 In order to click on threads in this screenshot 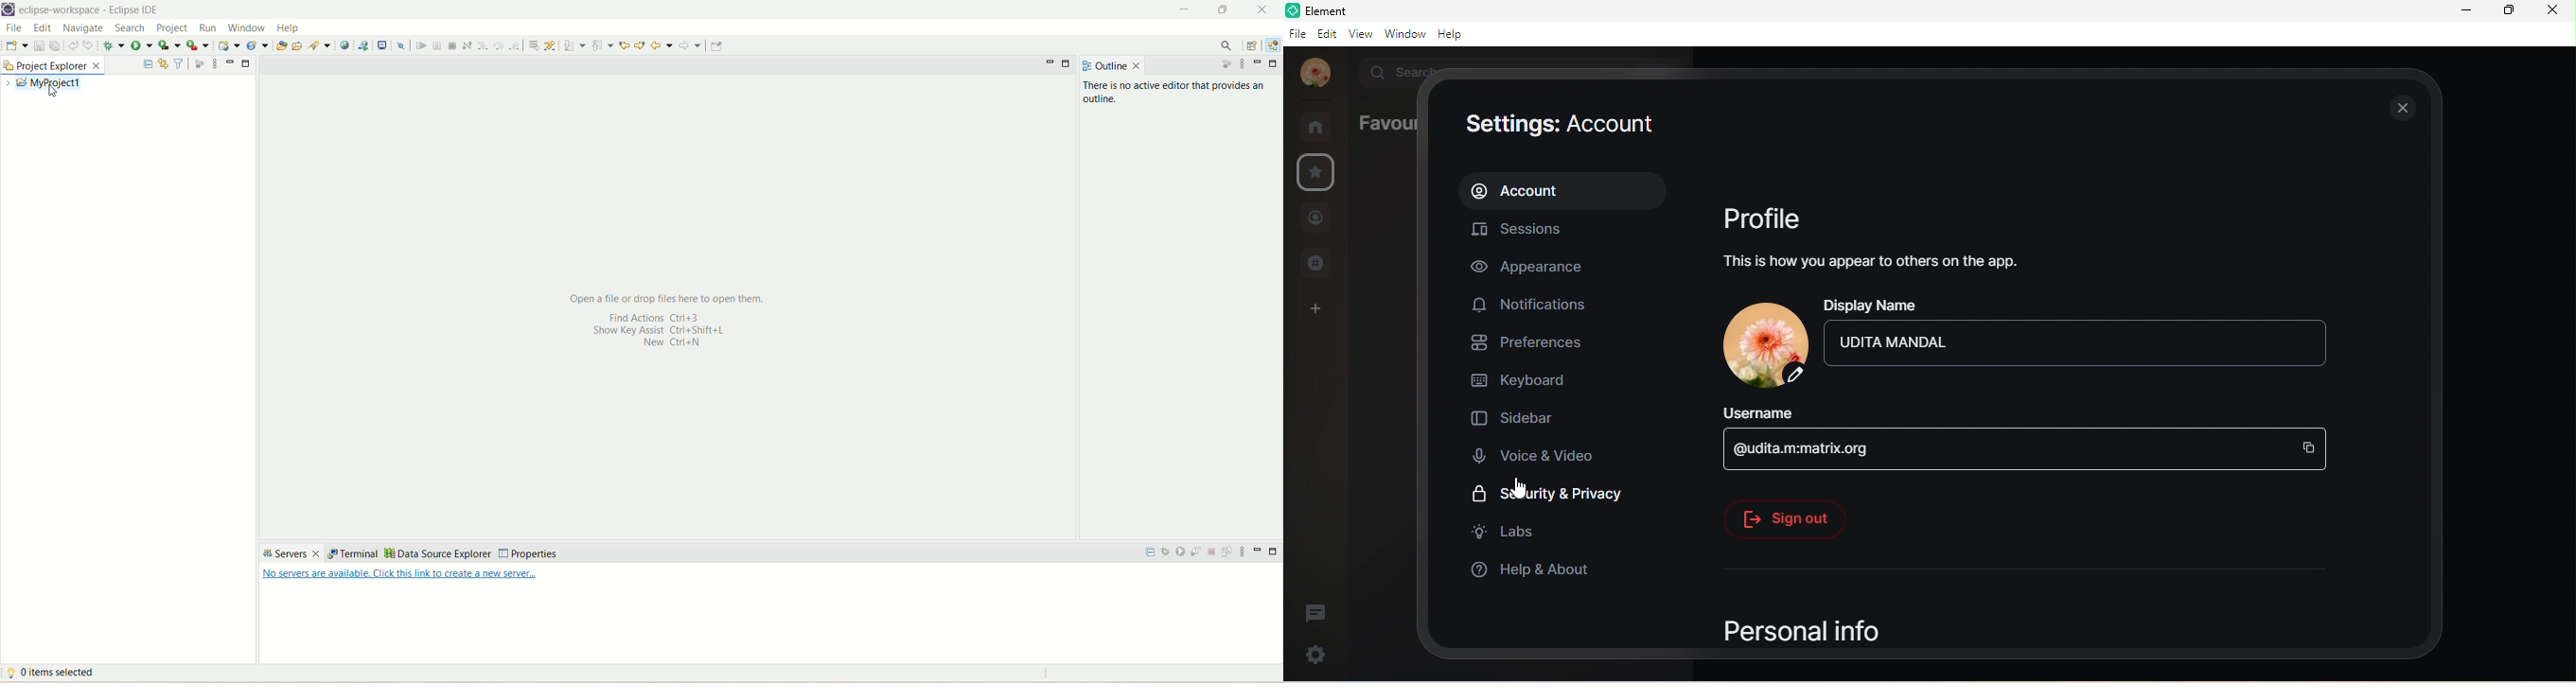, I will do `click(1316, 611)`.